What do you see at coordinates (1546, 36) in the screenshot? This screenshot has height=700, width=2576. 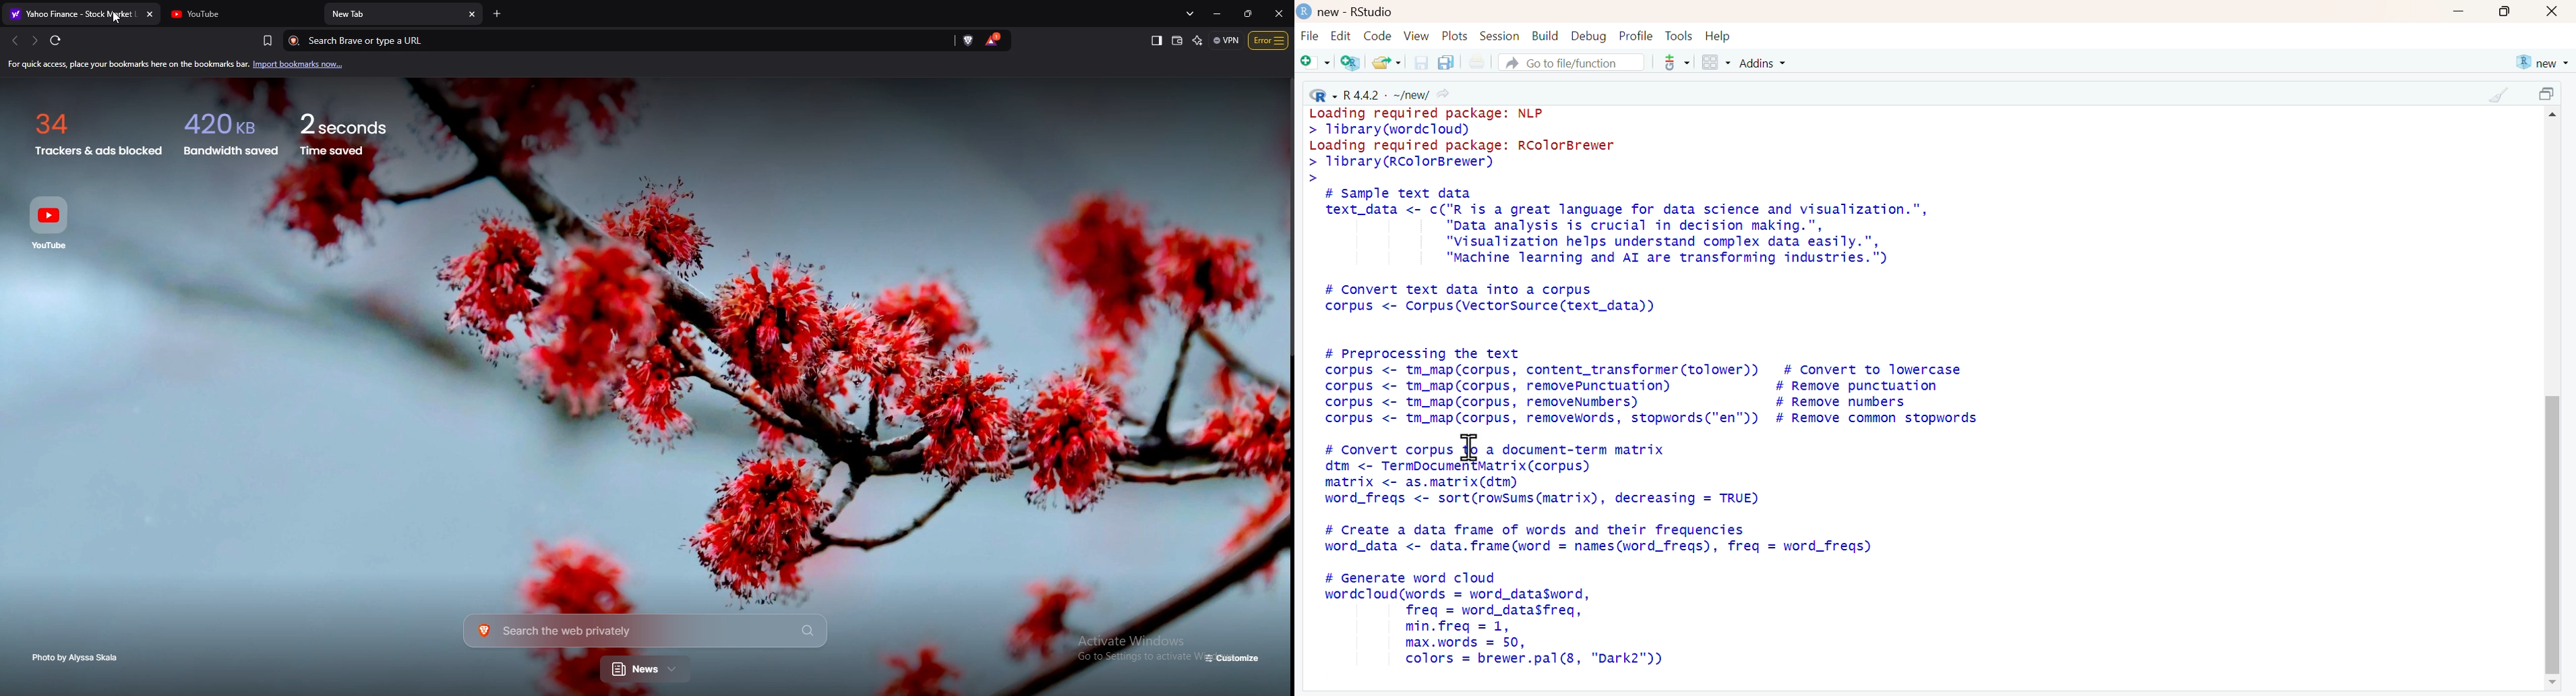 I see `Build` at bounding box center [1546, 36].